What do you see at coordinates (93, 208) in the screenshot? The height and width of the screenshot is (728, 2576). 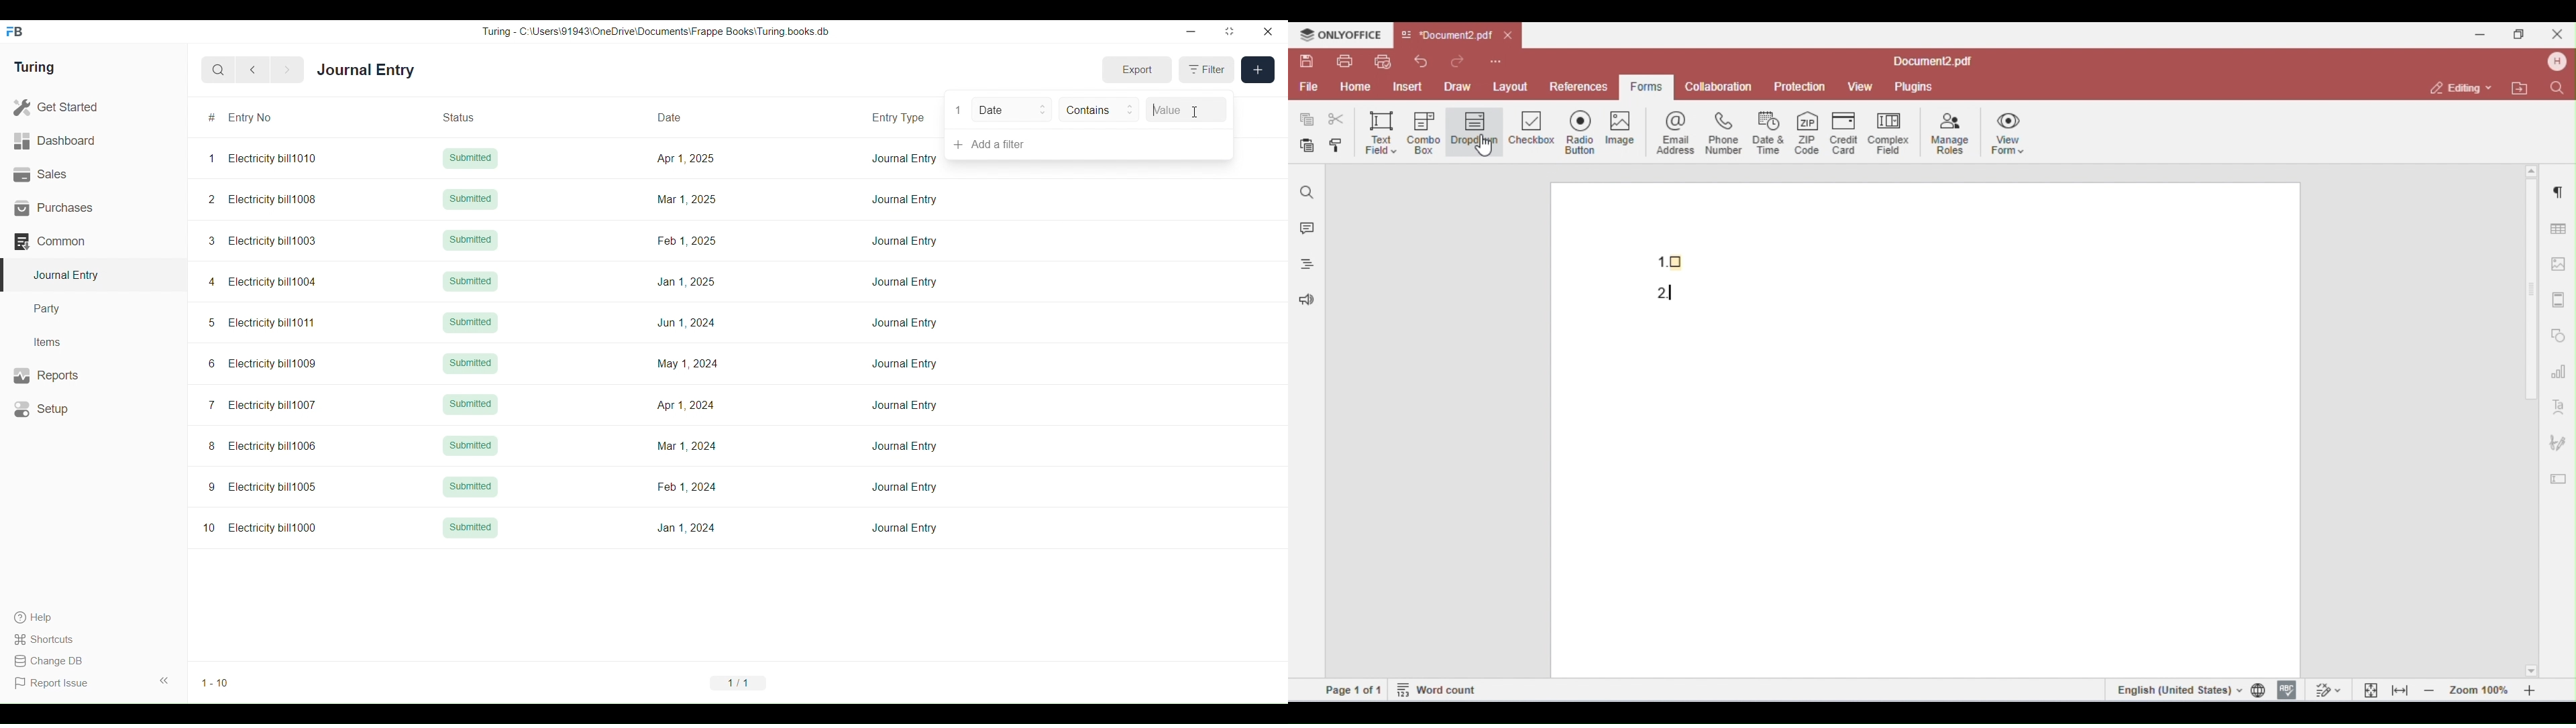 I see `Purchases` at bounding box center [93, 208].